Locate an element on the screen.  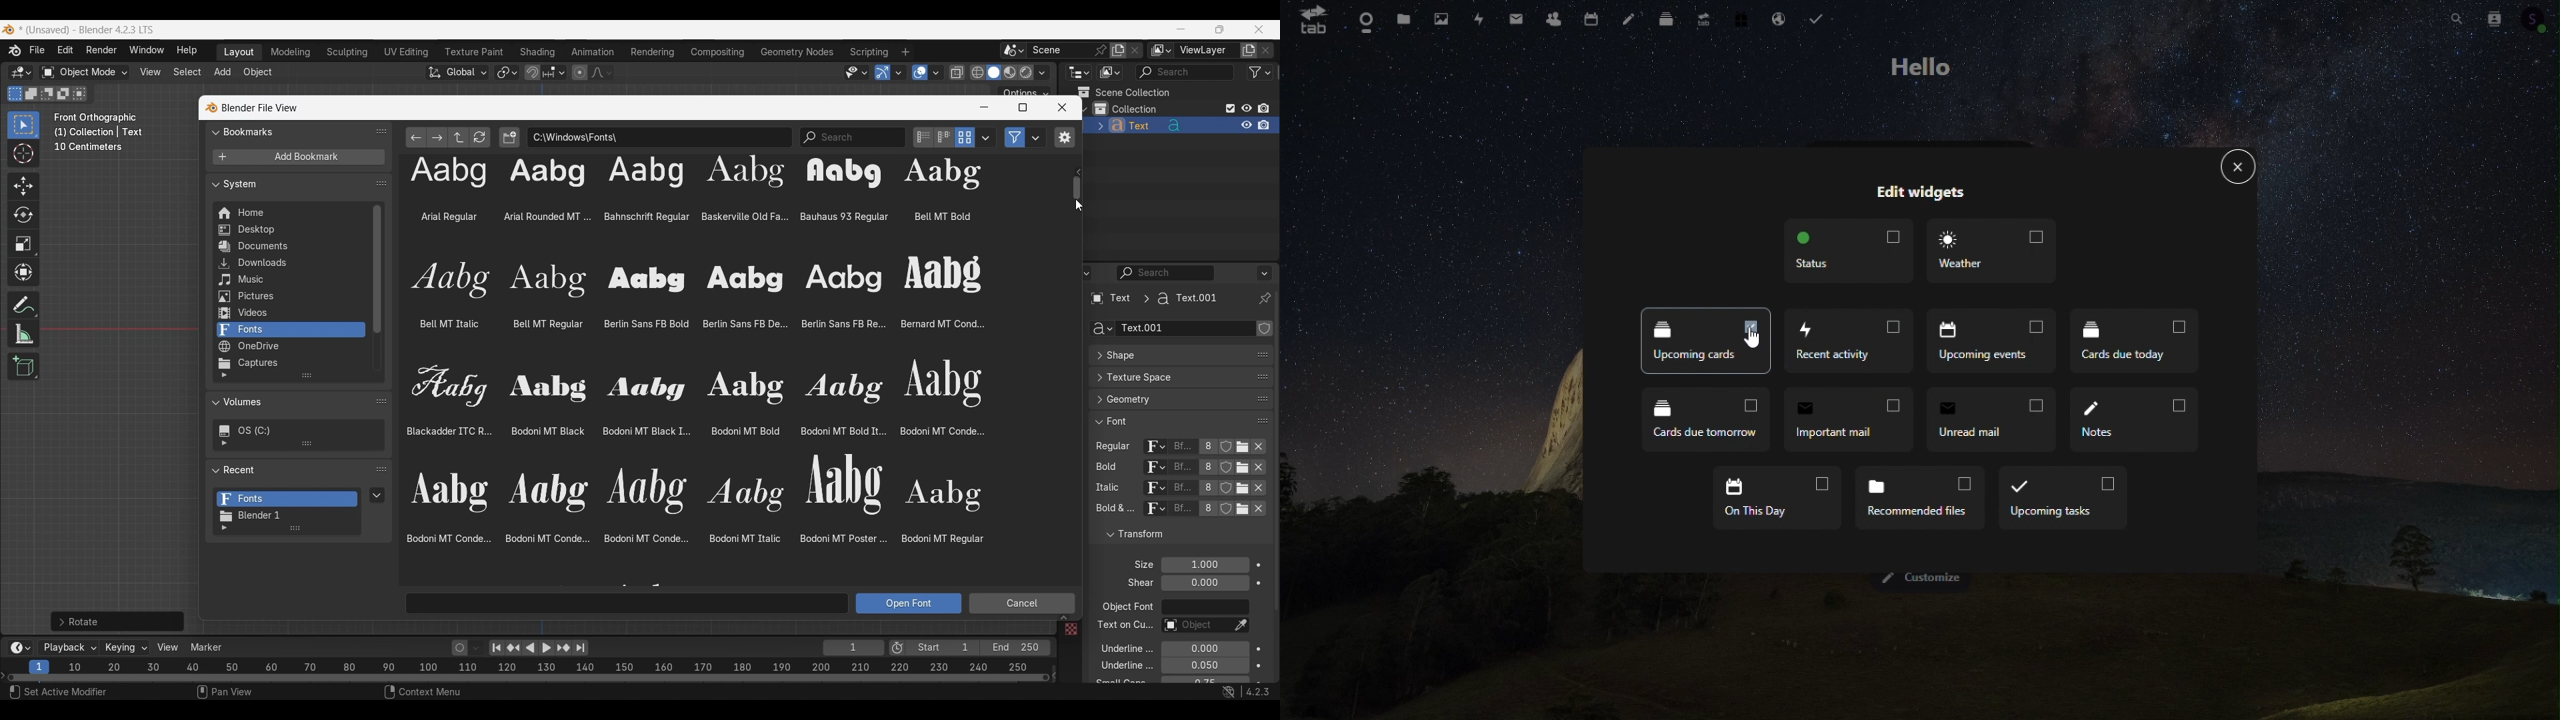
10 20 30 40 50 60 70 80 90 100 110 120 130 140 150 160 170 180 190 200 210 220 230 240 250 is located at coordinates (551, 665).